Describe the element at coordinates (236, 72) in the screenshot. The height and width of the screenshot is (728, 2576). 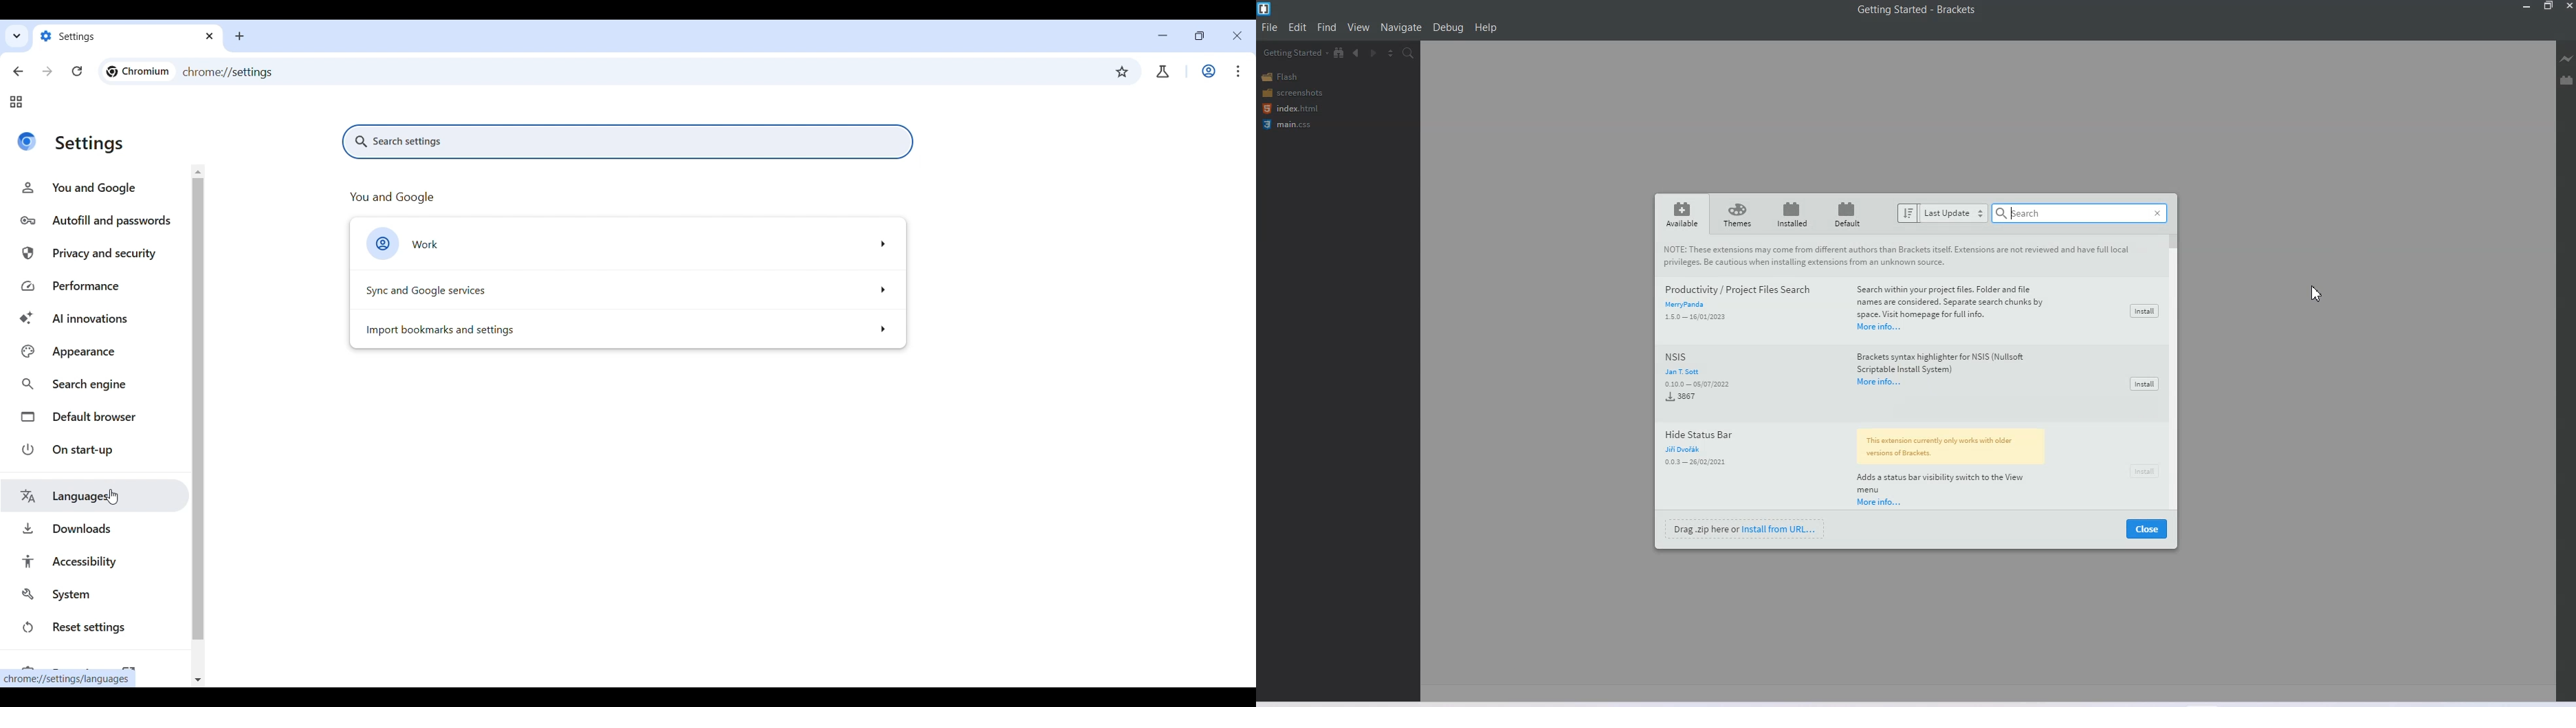
I see `Web link of page` at that location.